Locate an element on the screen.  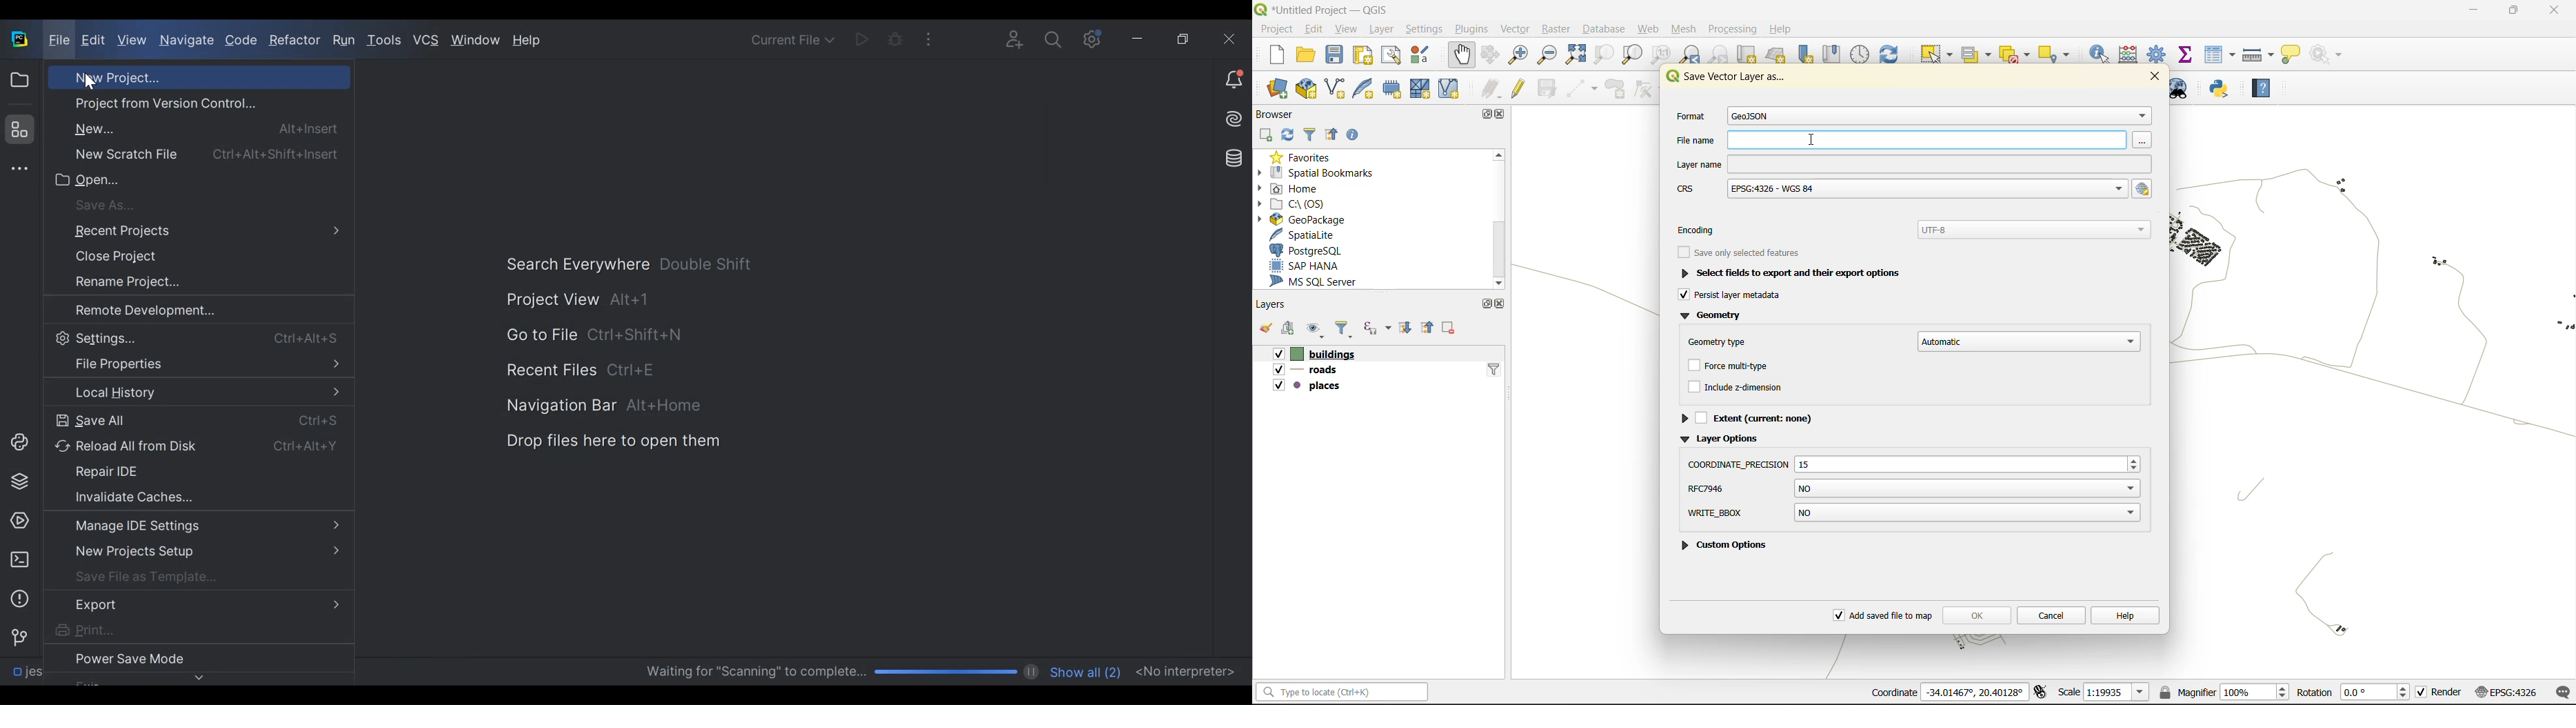
pan selection is located at coordinates (1491, 54).